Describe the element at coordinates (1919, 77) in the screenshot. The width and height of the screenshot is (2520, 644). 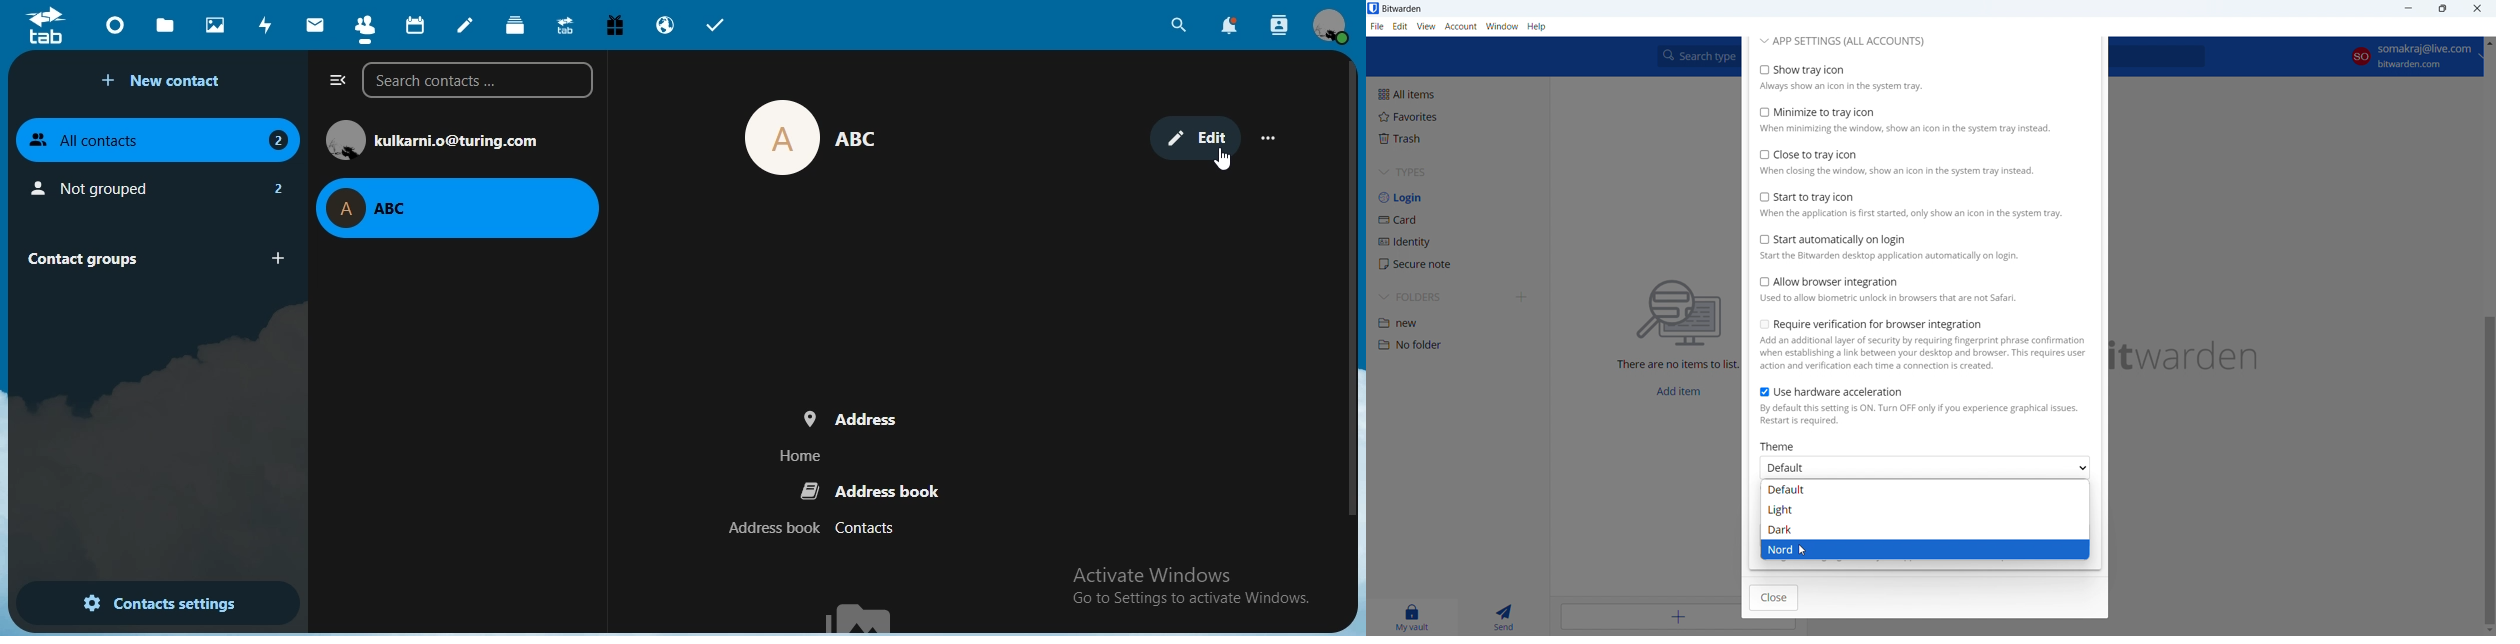
I see `show tray icon` at that location.